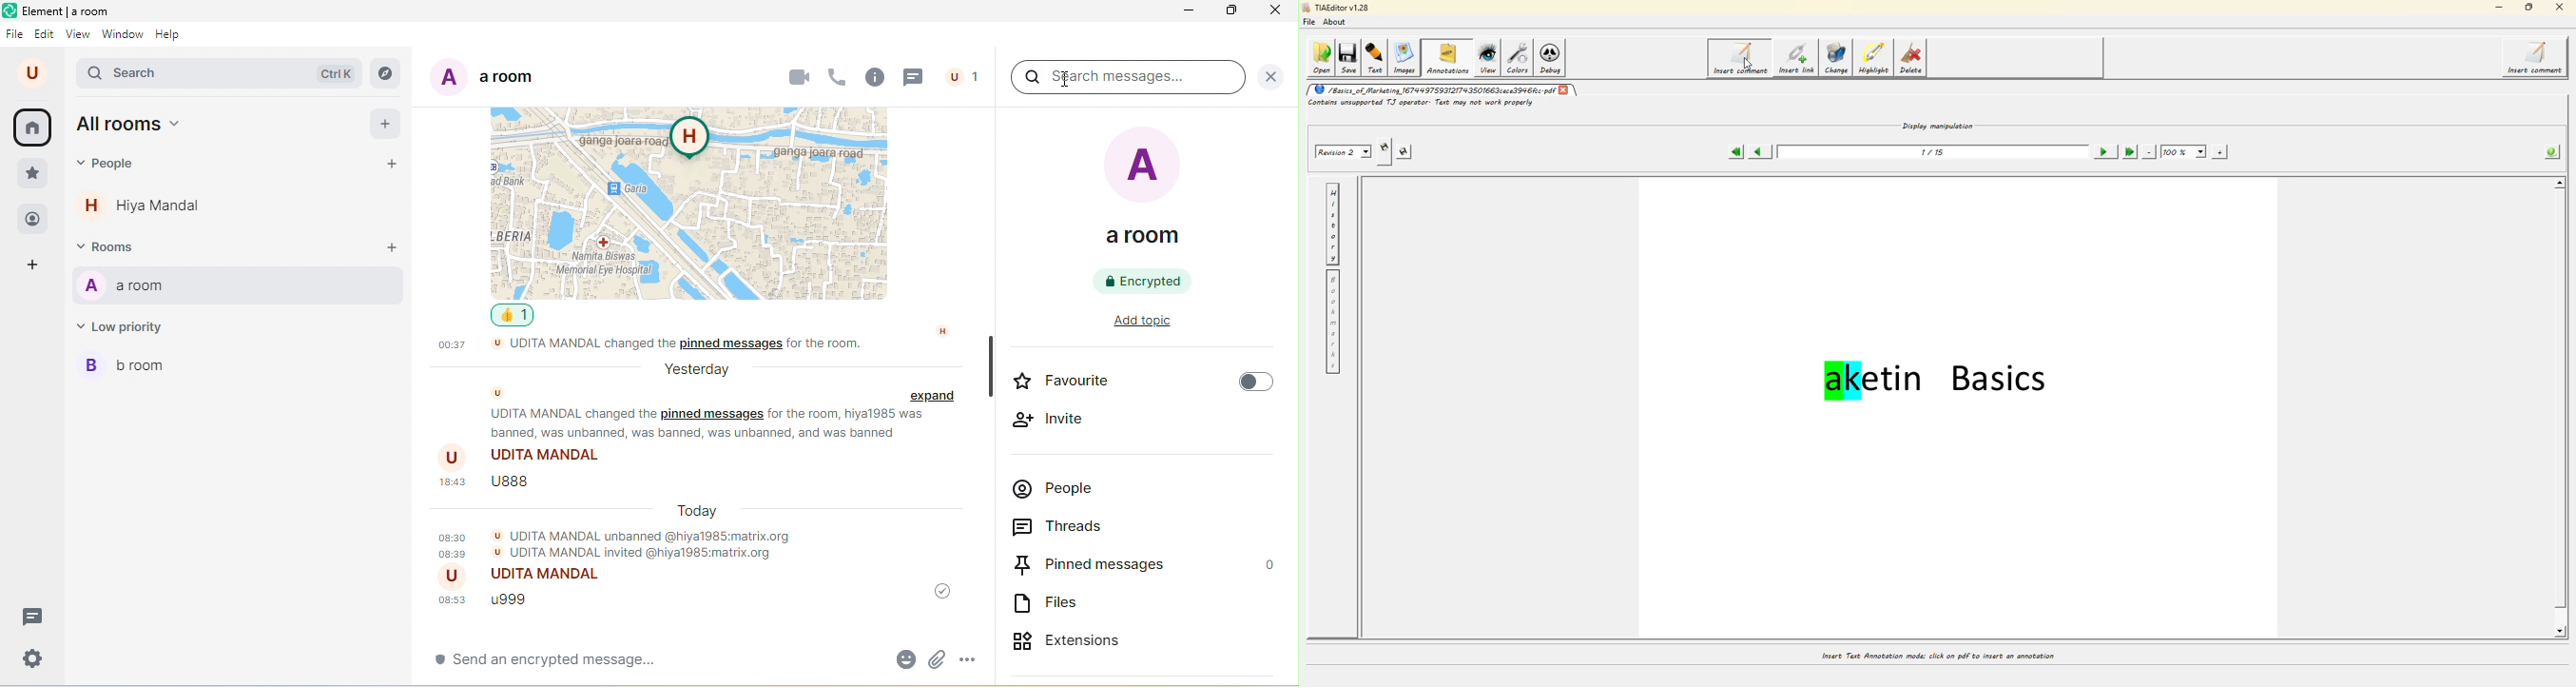  What do you see at coordinates (31, 218) in the screenshot?
I see `people` at bounding box center [31, 218].